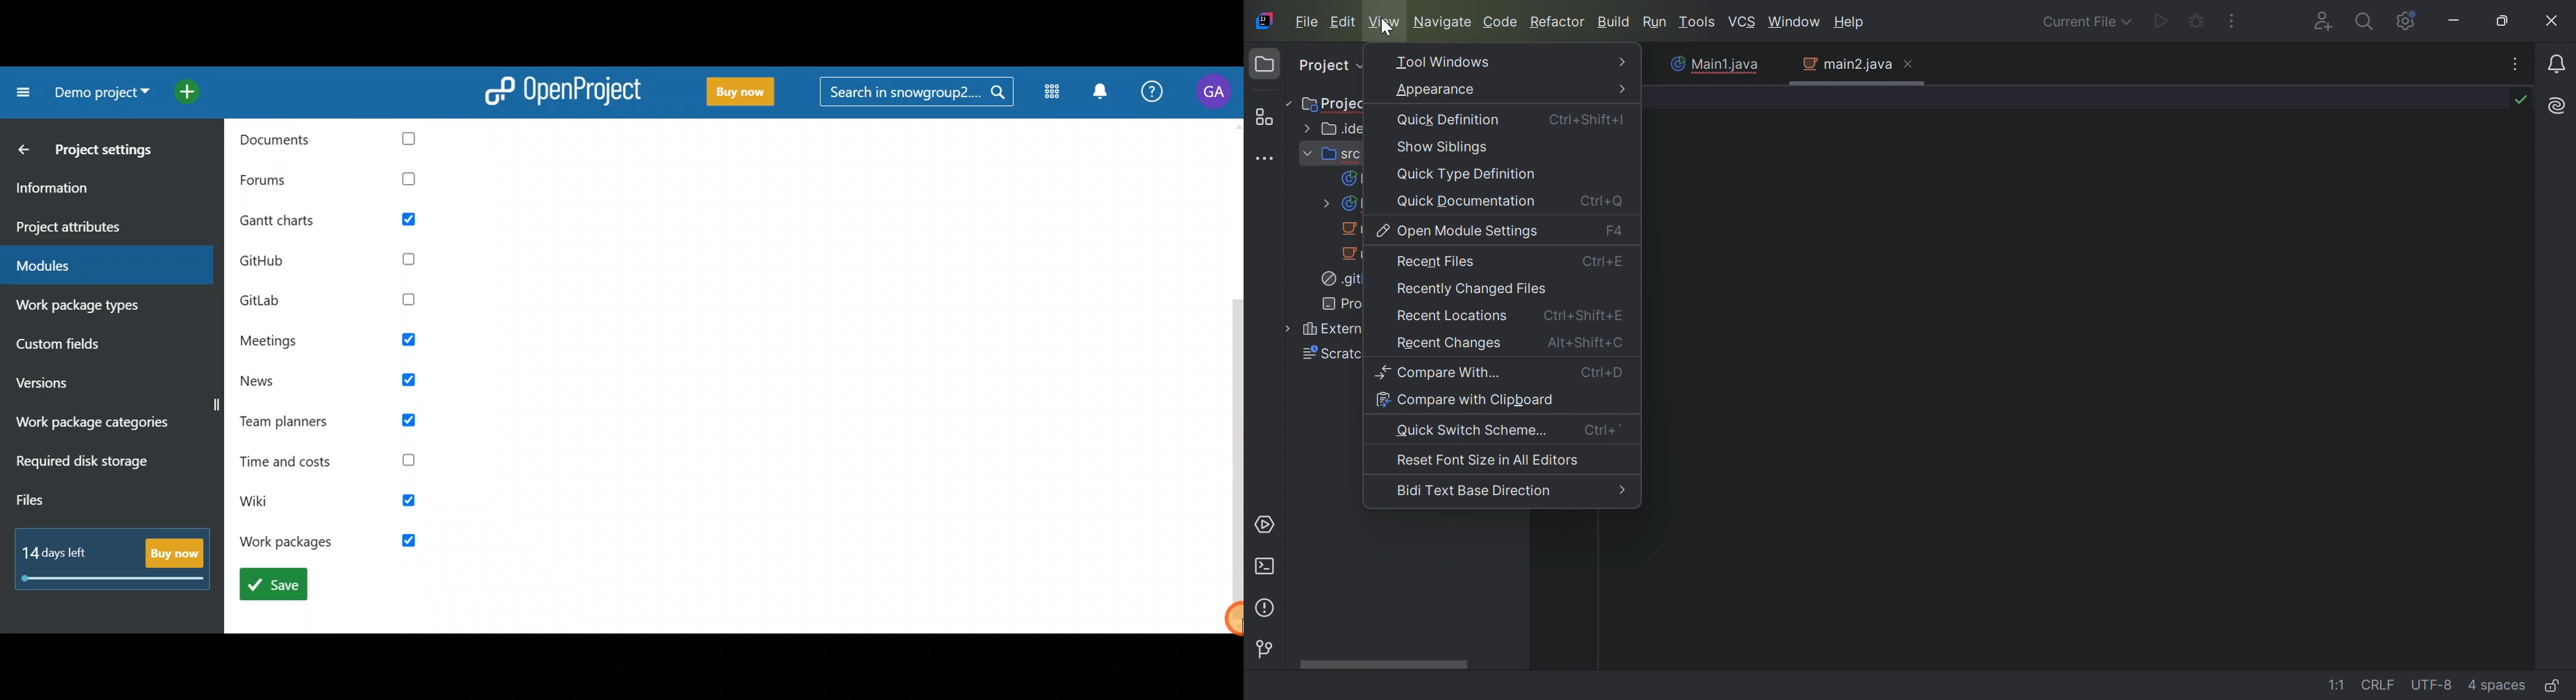  What do you see at coordinates (1337, 103) in the screenshot?
I see `Project` at bounding box center [1337, 103].